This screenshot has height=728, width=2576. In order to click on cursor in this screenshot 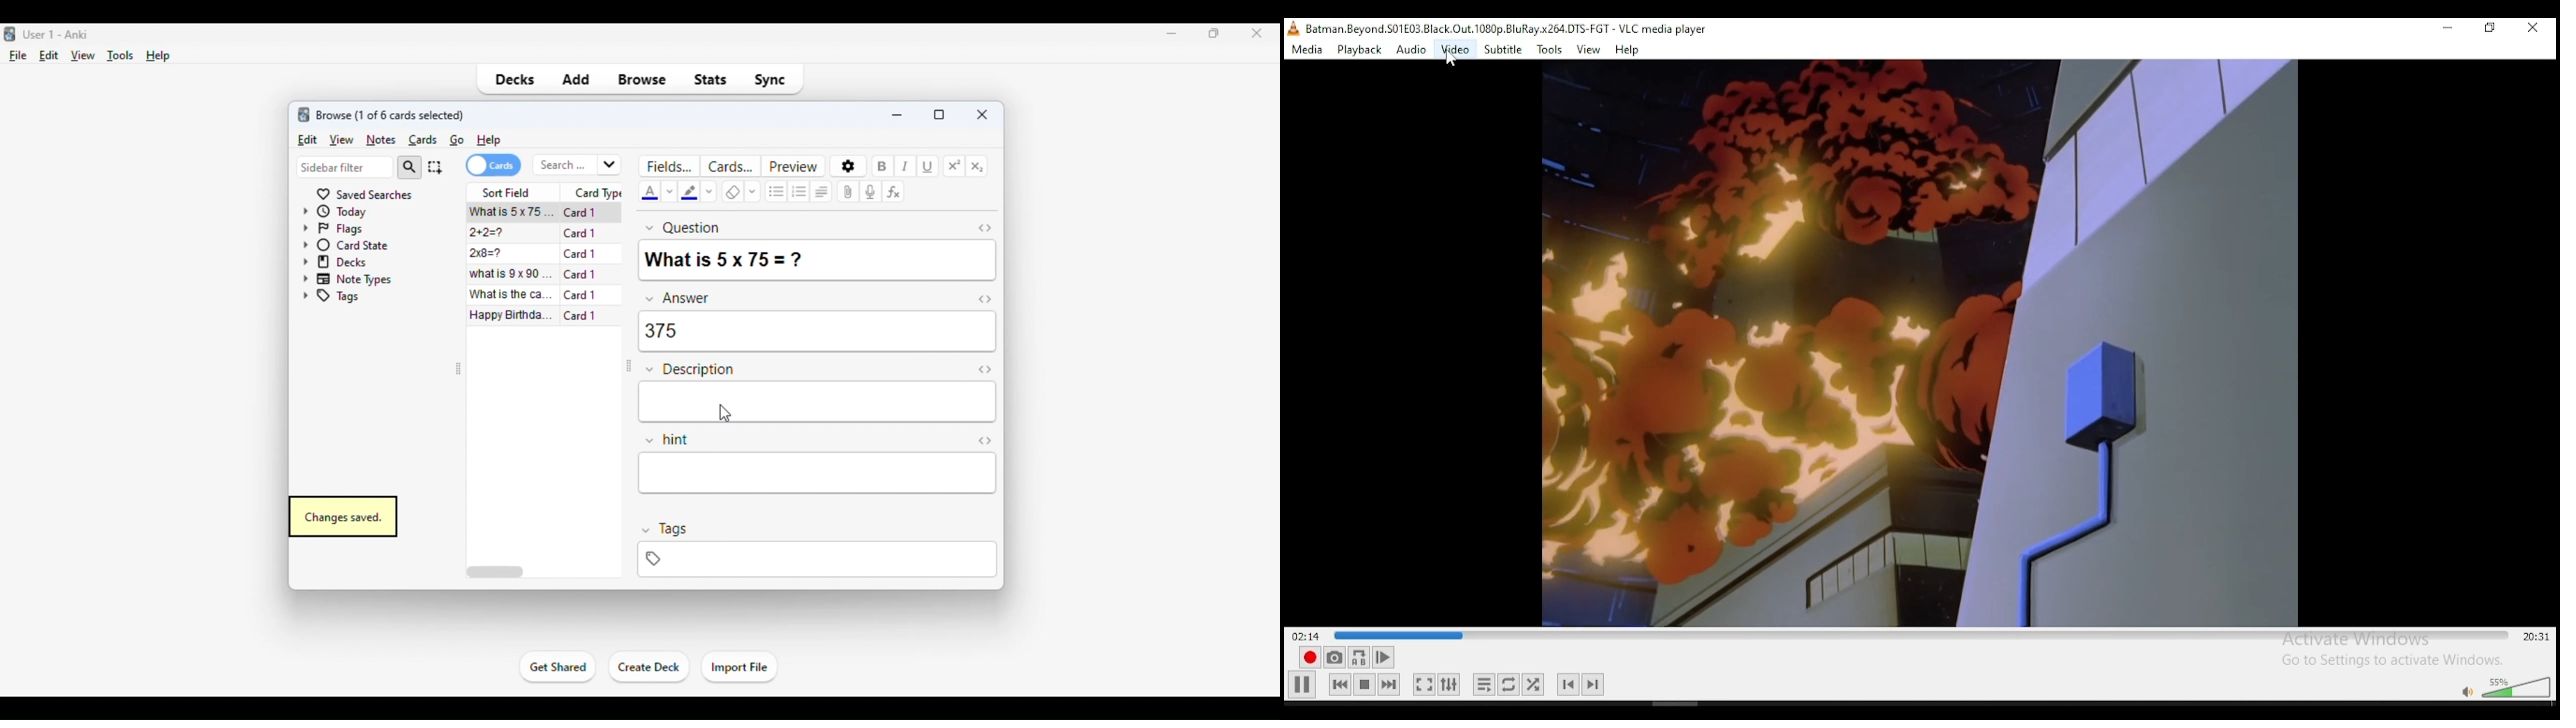, I will do `click(727, 413)`.